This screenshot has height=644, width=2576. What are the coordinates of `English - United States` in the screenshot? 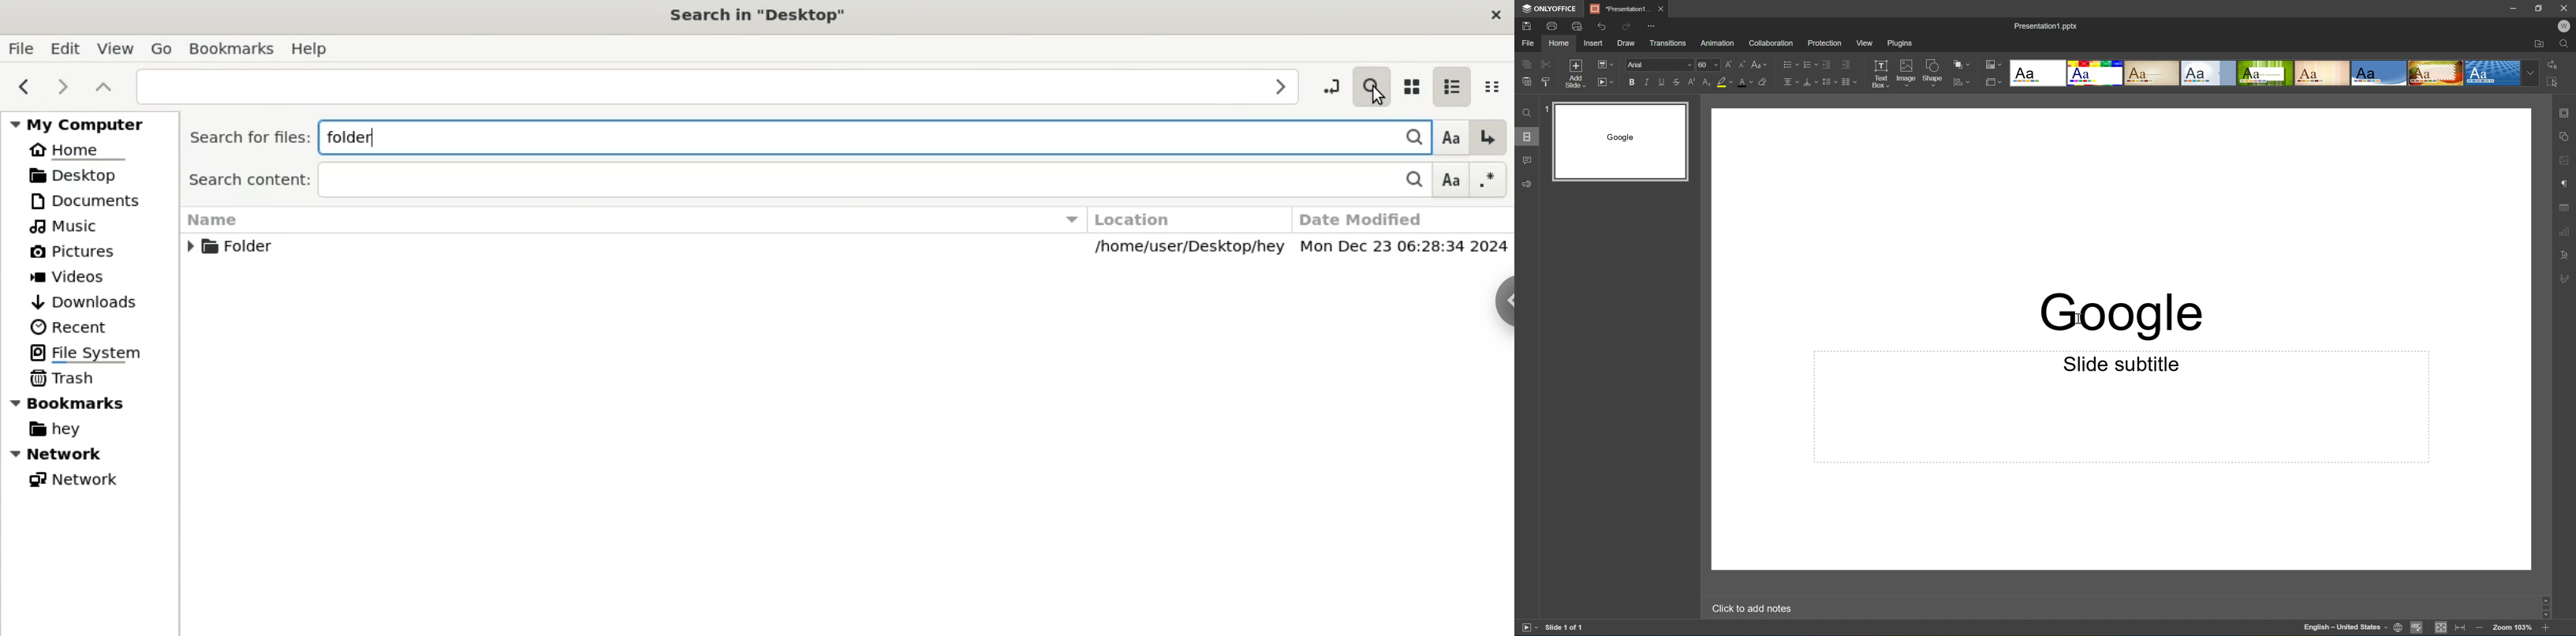 It's located at (2344, 628).